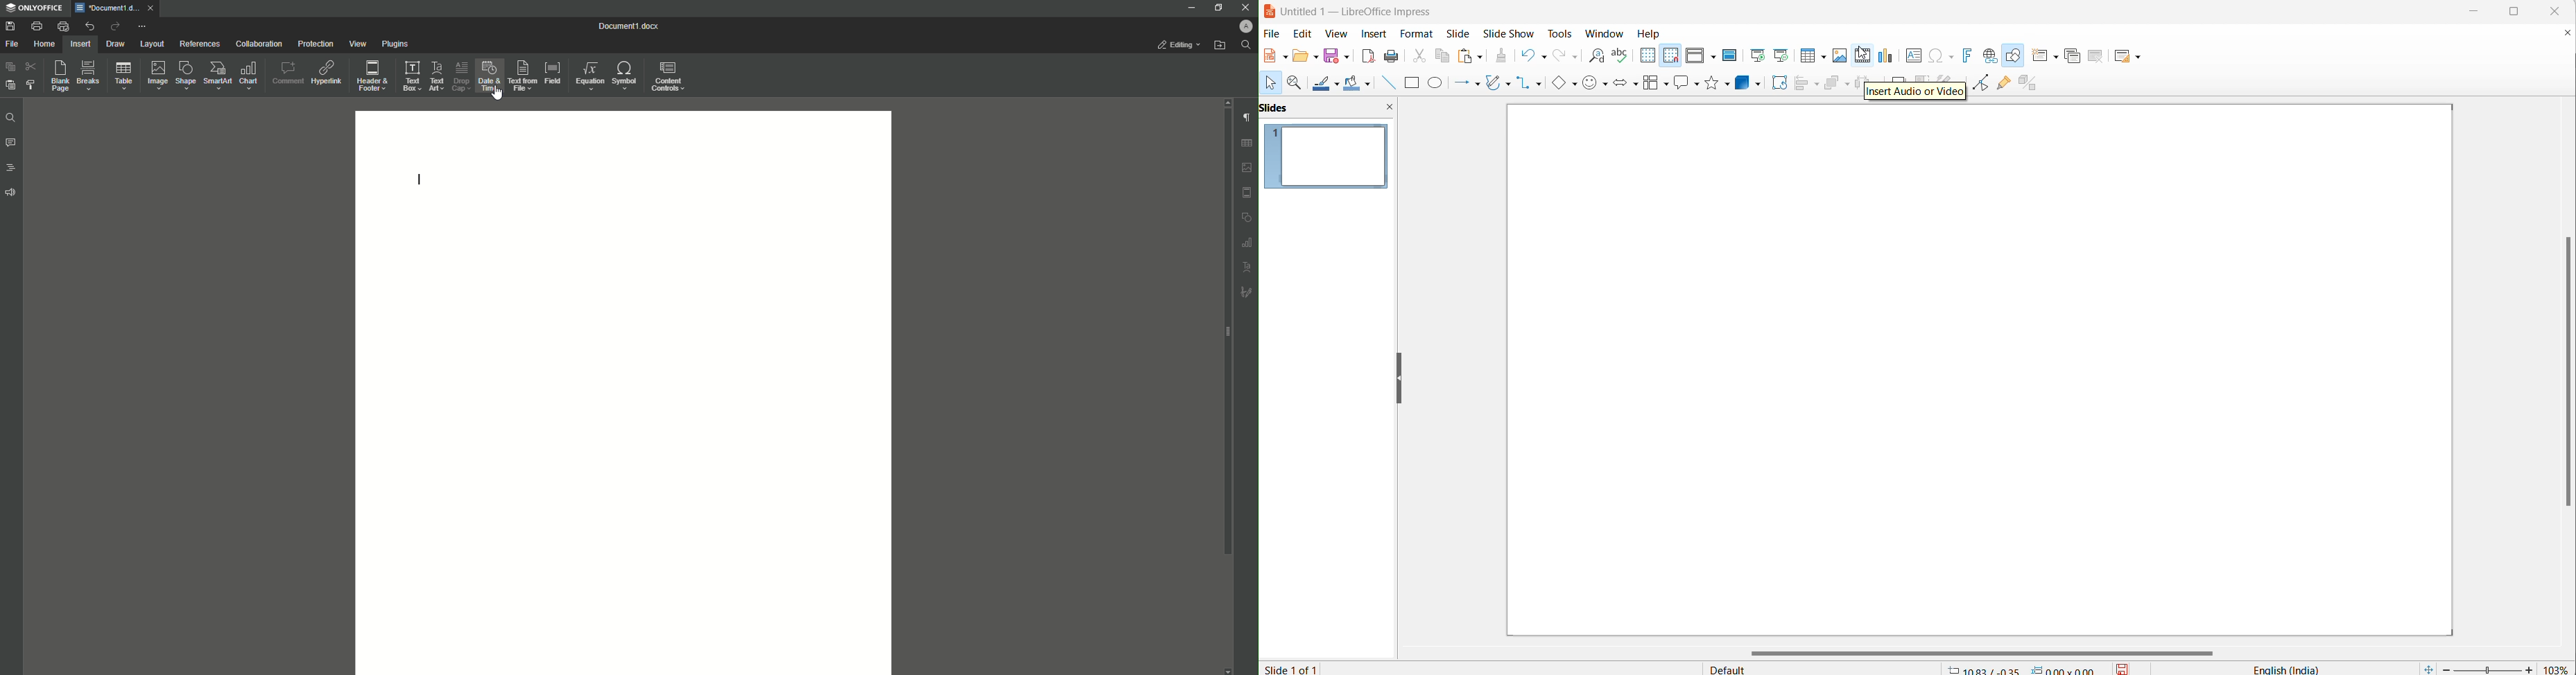 Image resolution: width=2576 pixels, height=700 pixels. What do you see at coordinates (2568, 374) in the screenshot?
I see `vertical scroll bar` at bounding box center [2568, 374].